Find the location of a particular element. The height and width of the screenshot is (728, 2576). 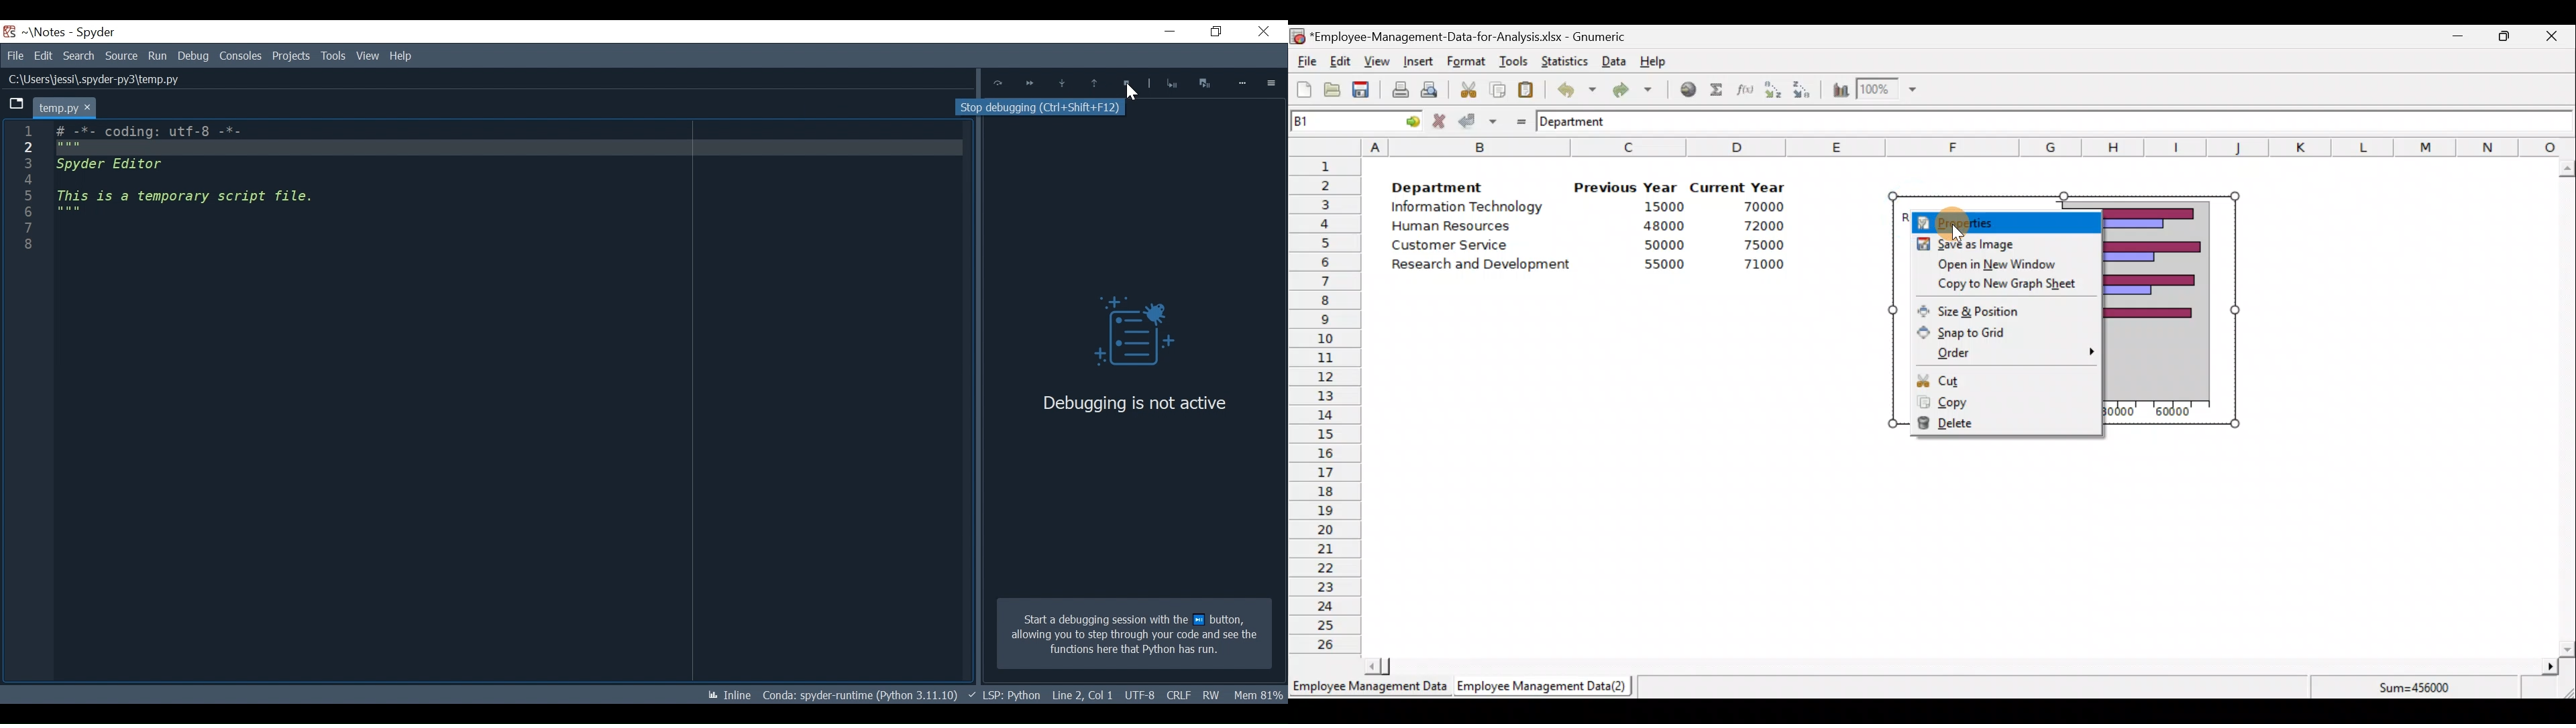

View is located at coordinates (333, 56).